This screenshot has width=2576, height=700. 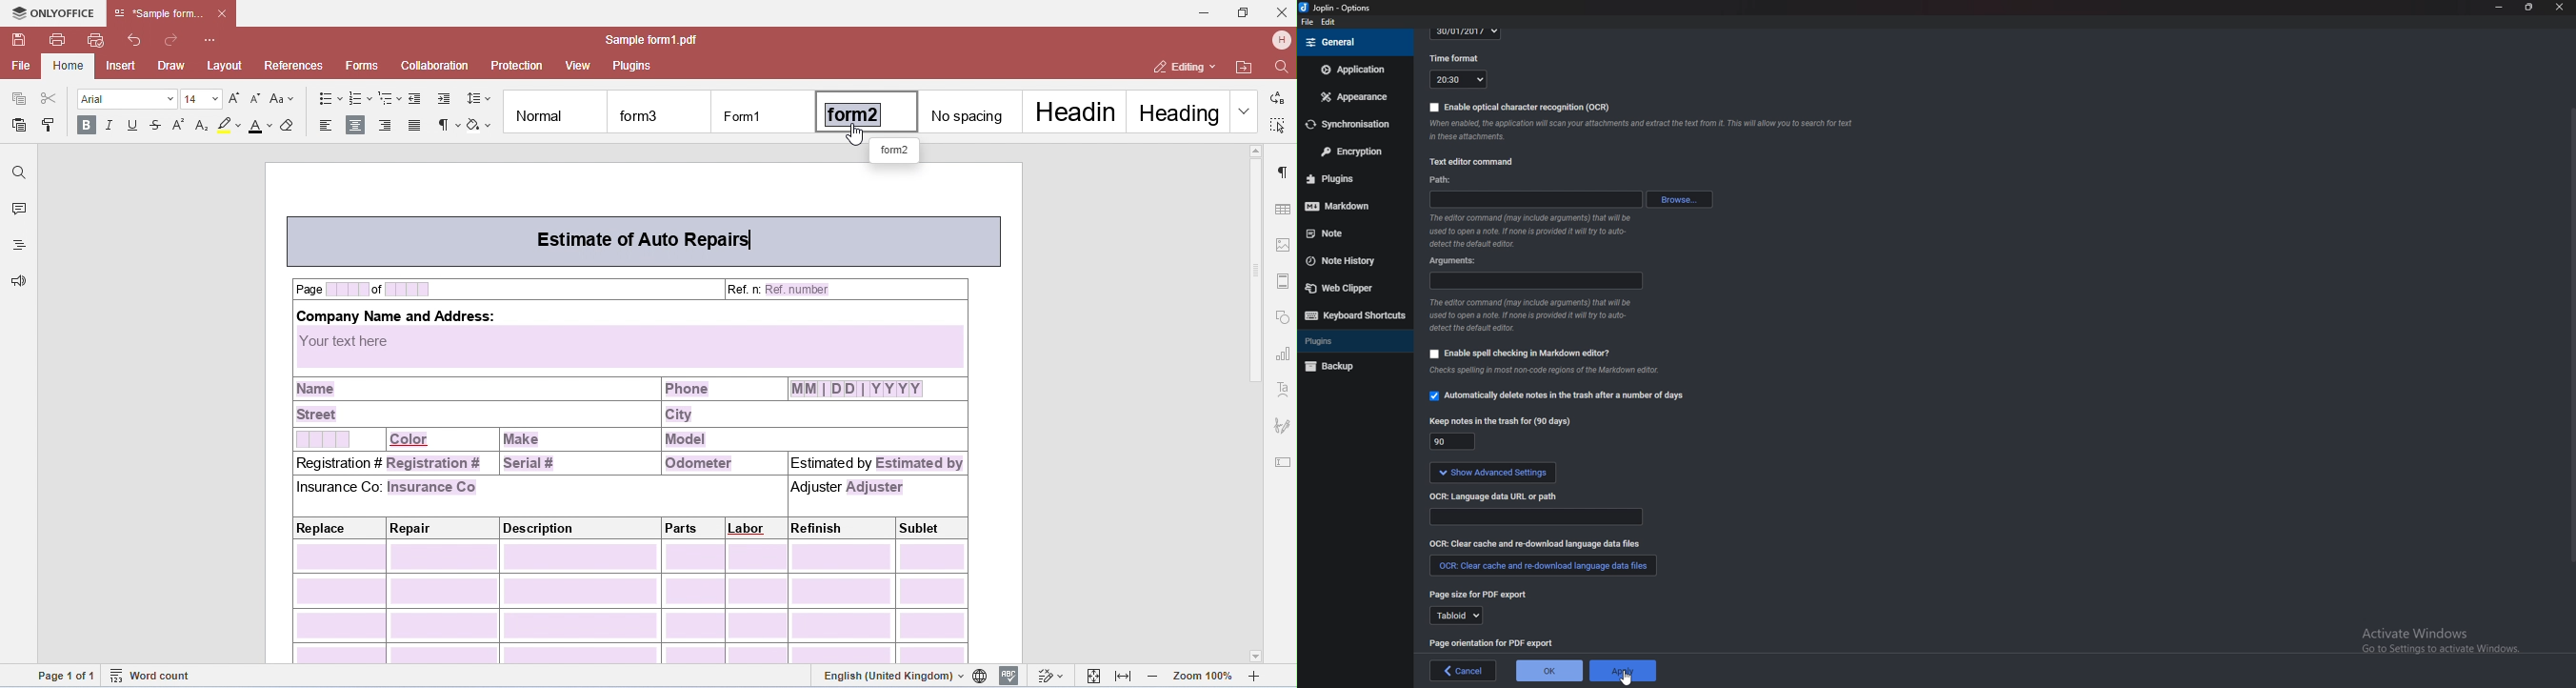 What do you see at coordinates (1353, 123) in the screenshot?
I see `Synchronization` at bounding box center [1353, 123].